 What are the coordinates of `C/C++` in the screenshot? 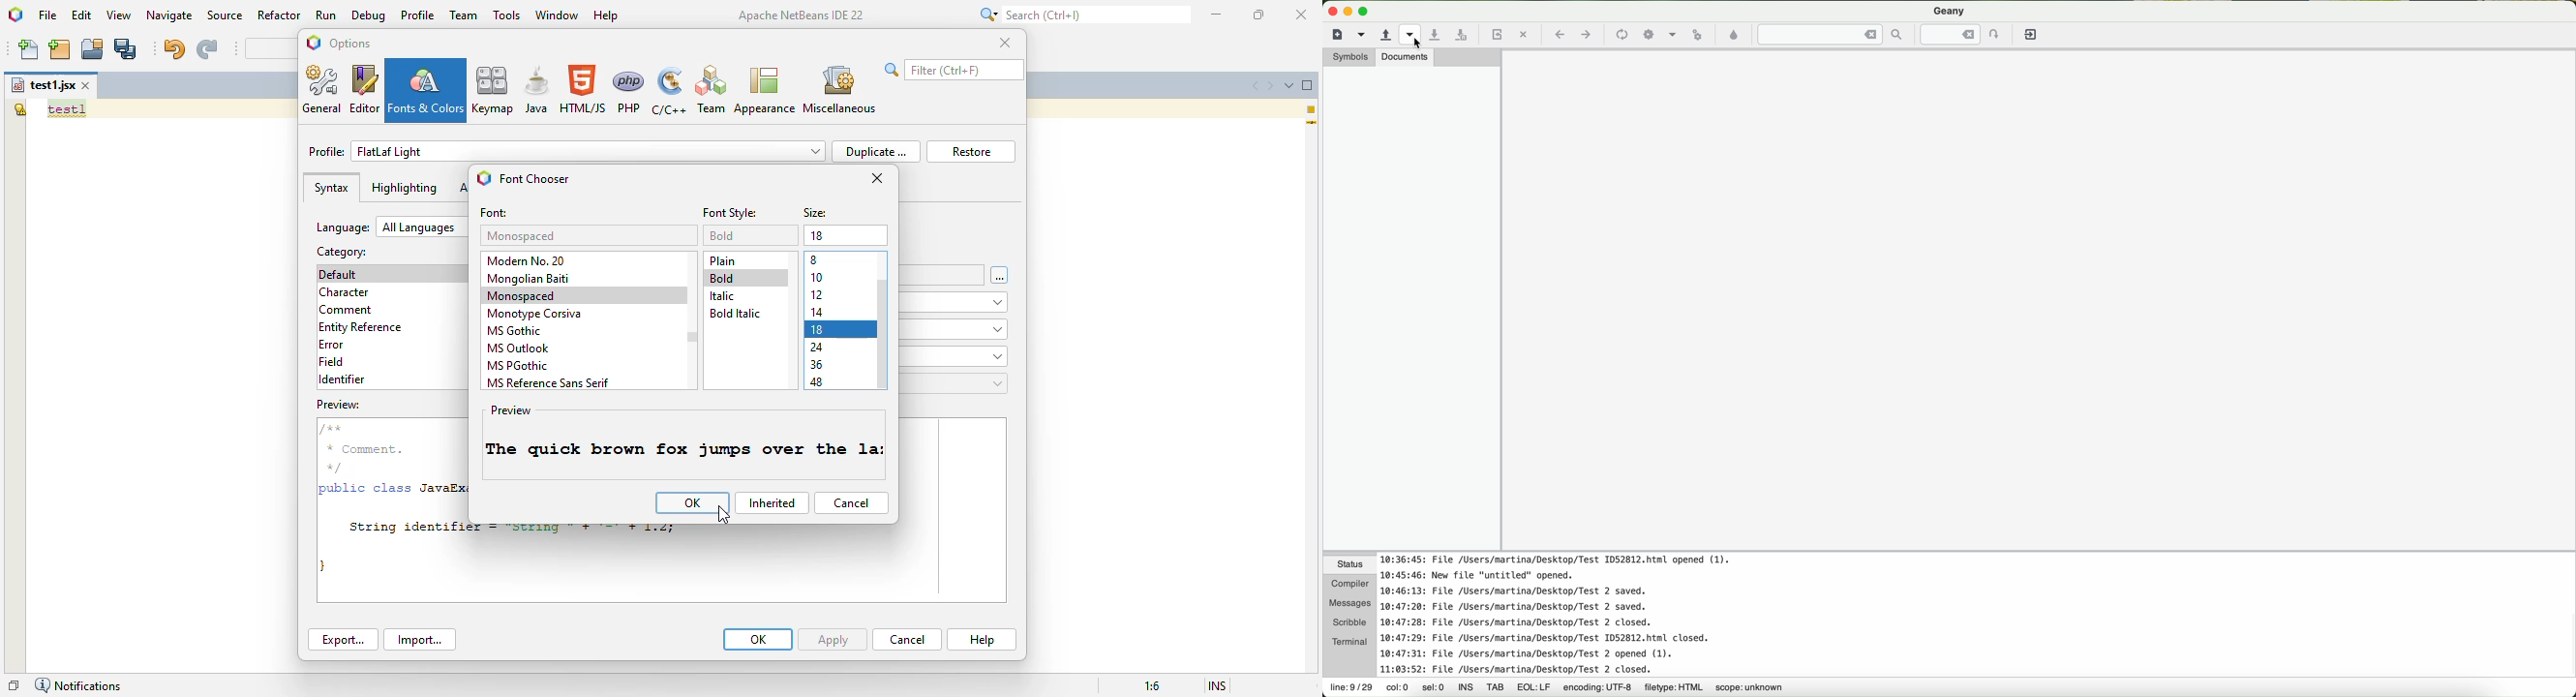 It's located at (670, 91).